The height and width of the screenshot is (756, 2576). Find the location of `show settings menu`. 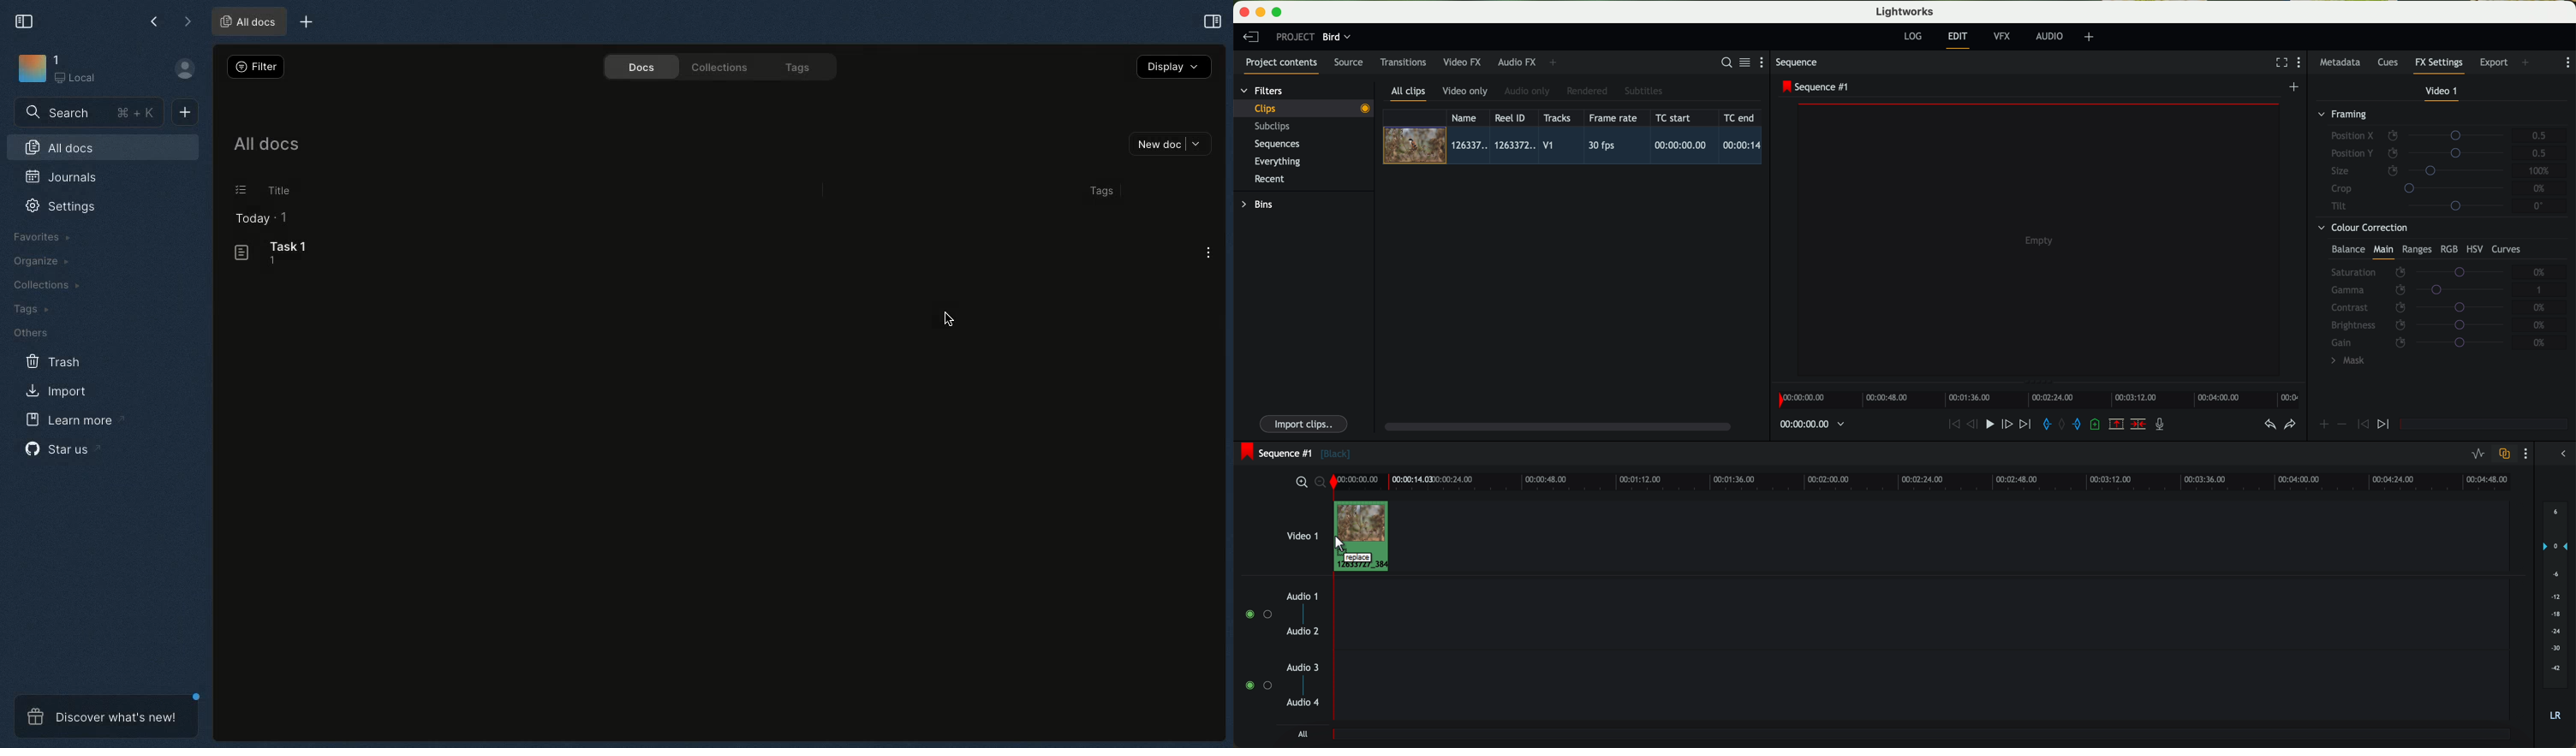

show settings menu is located at coordinates (1766, 62).